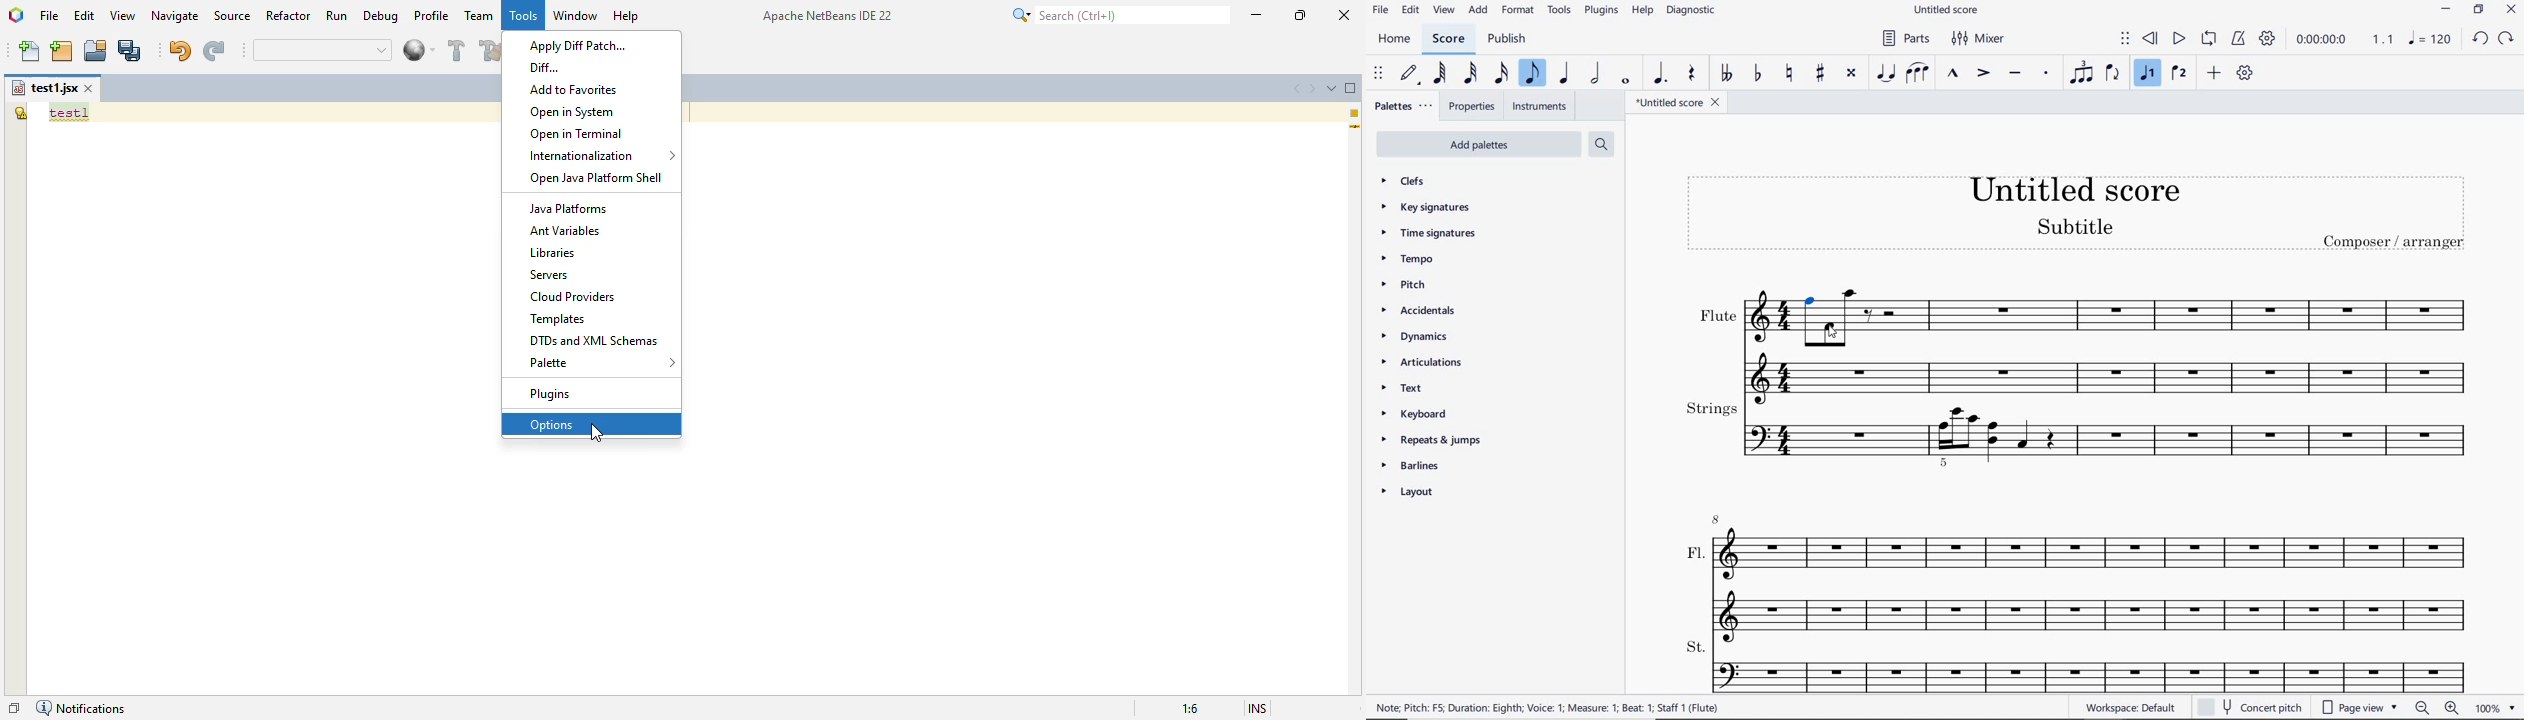 The image size is (2548, 728). What do you see at coordinates (2080, 72) in the screenshot?
I see `TUPLET` at bounding box center [2080, 72].